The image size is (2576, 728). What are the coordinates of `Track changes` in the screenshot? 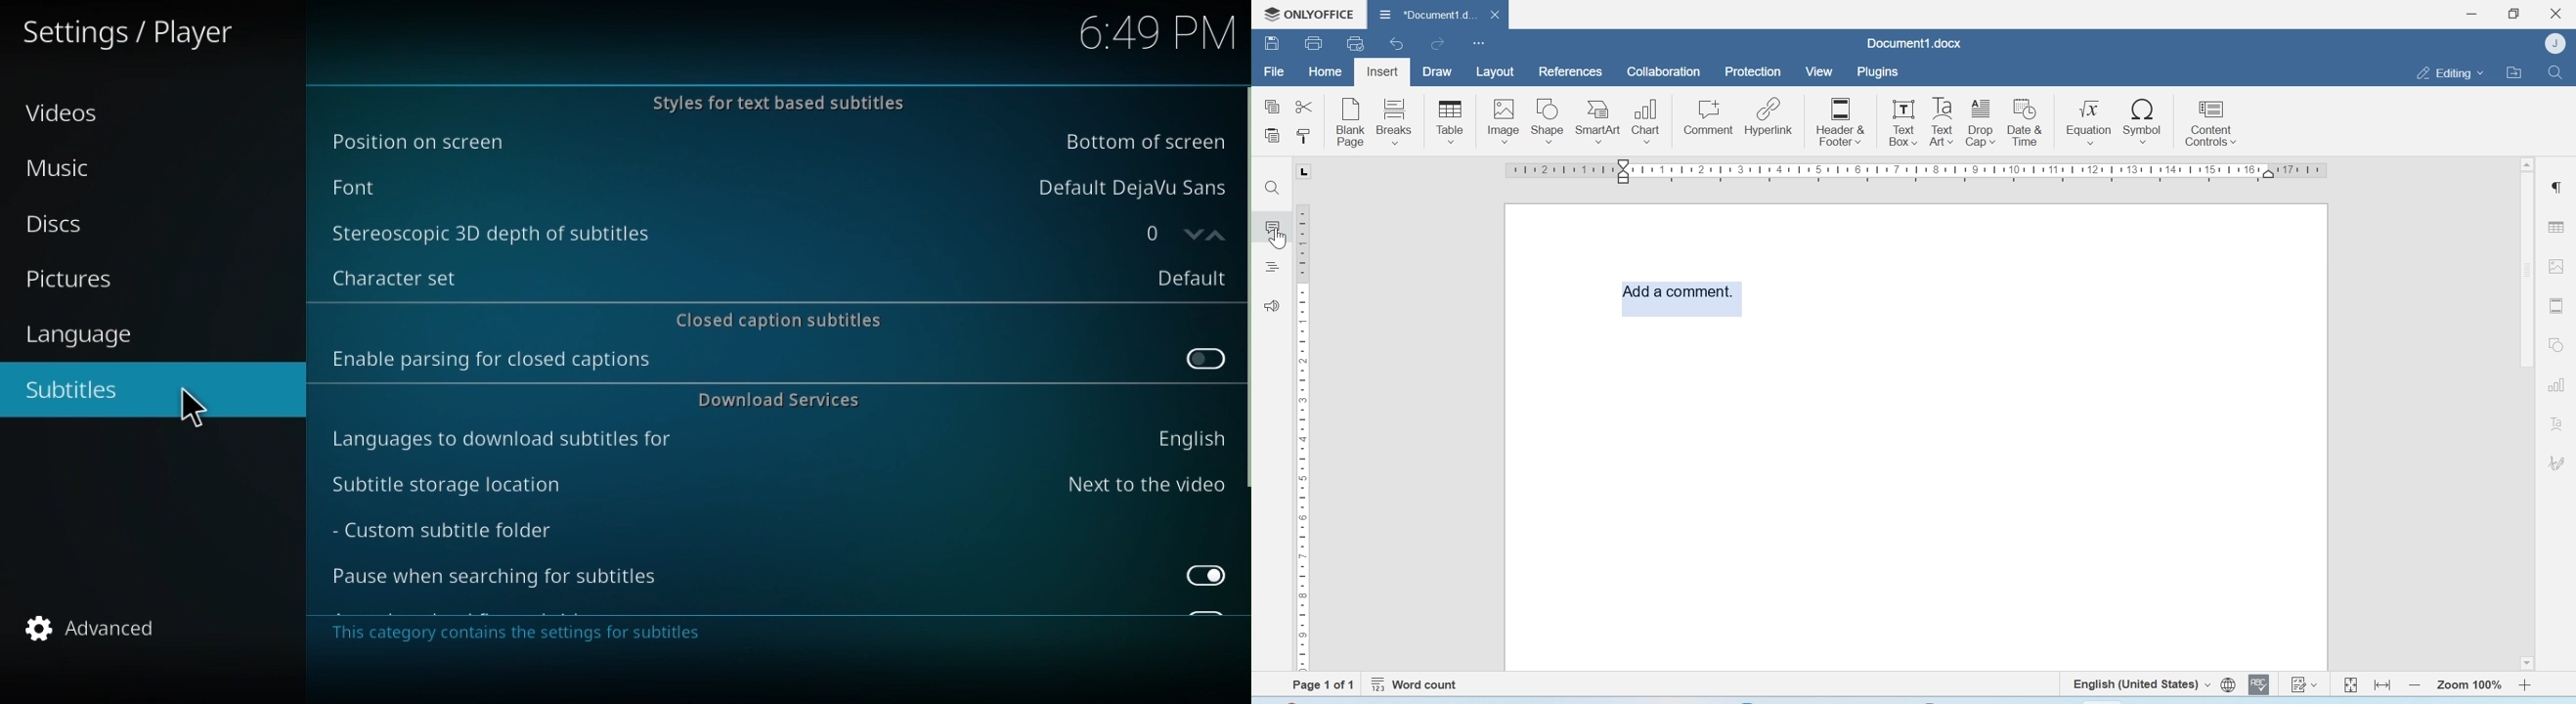 It's located at (2303, 684).